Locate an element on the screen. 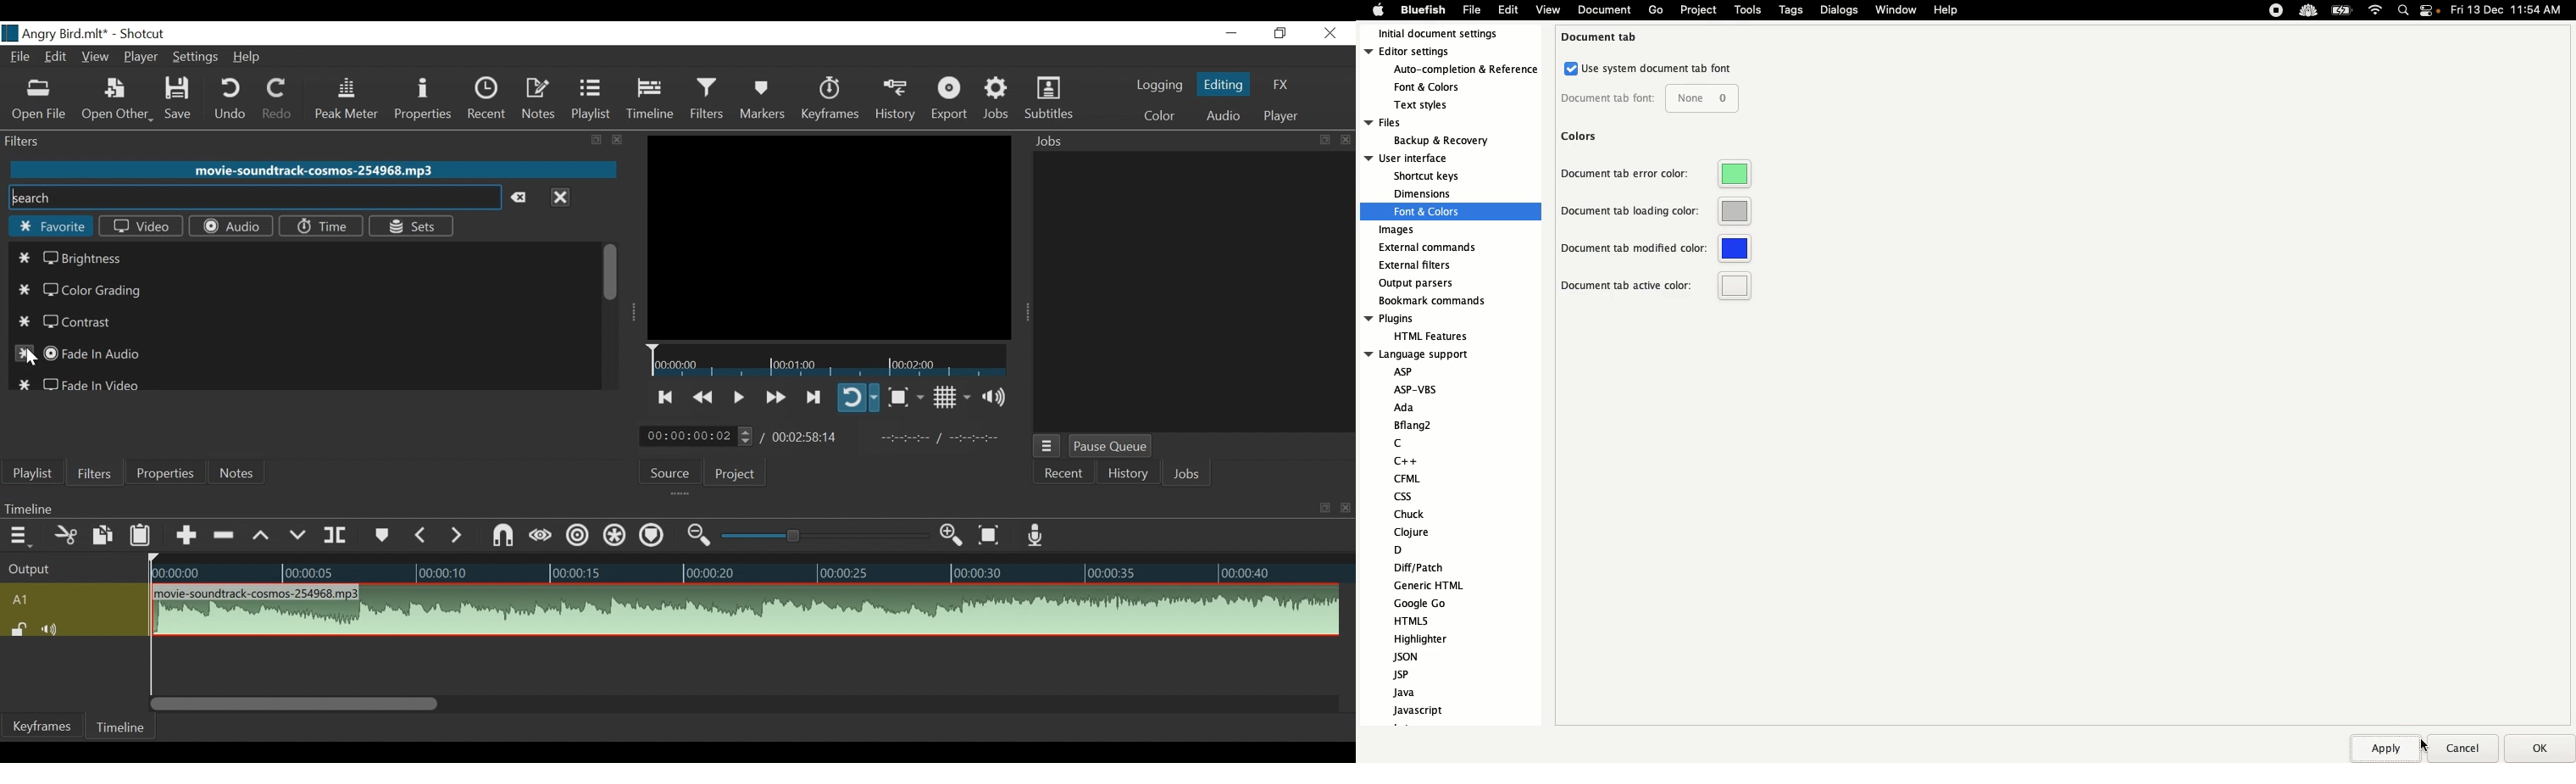 The height and width of the screenshot is (784, 2576). Toggle display grid on player is located at coordinates (951, 398).